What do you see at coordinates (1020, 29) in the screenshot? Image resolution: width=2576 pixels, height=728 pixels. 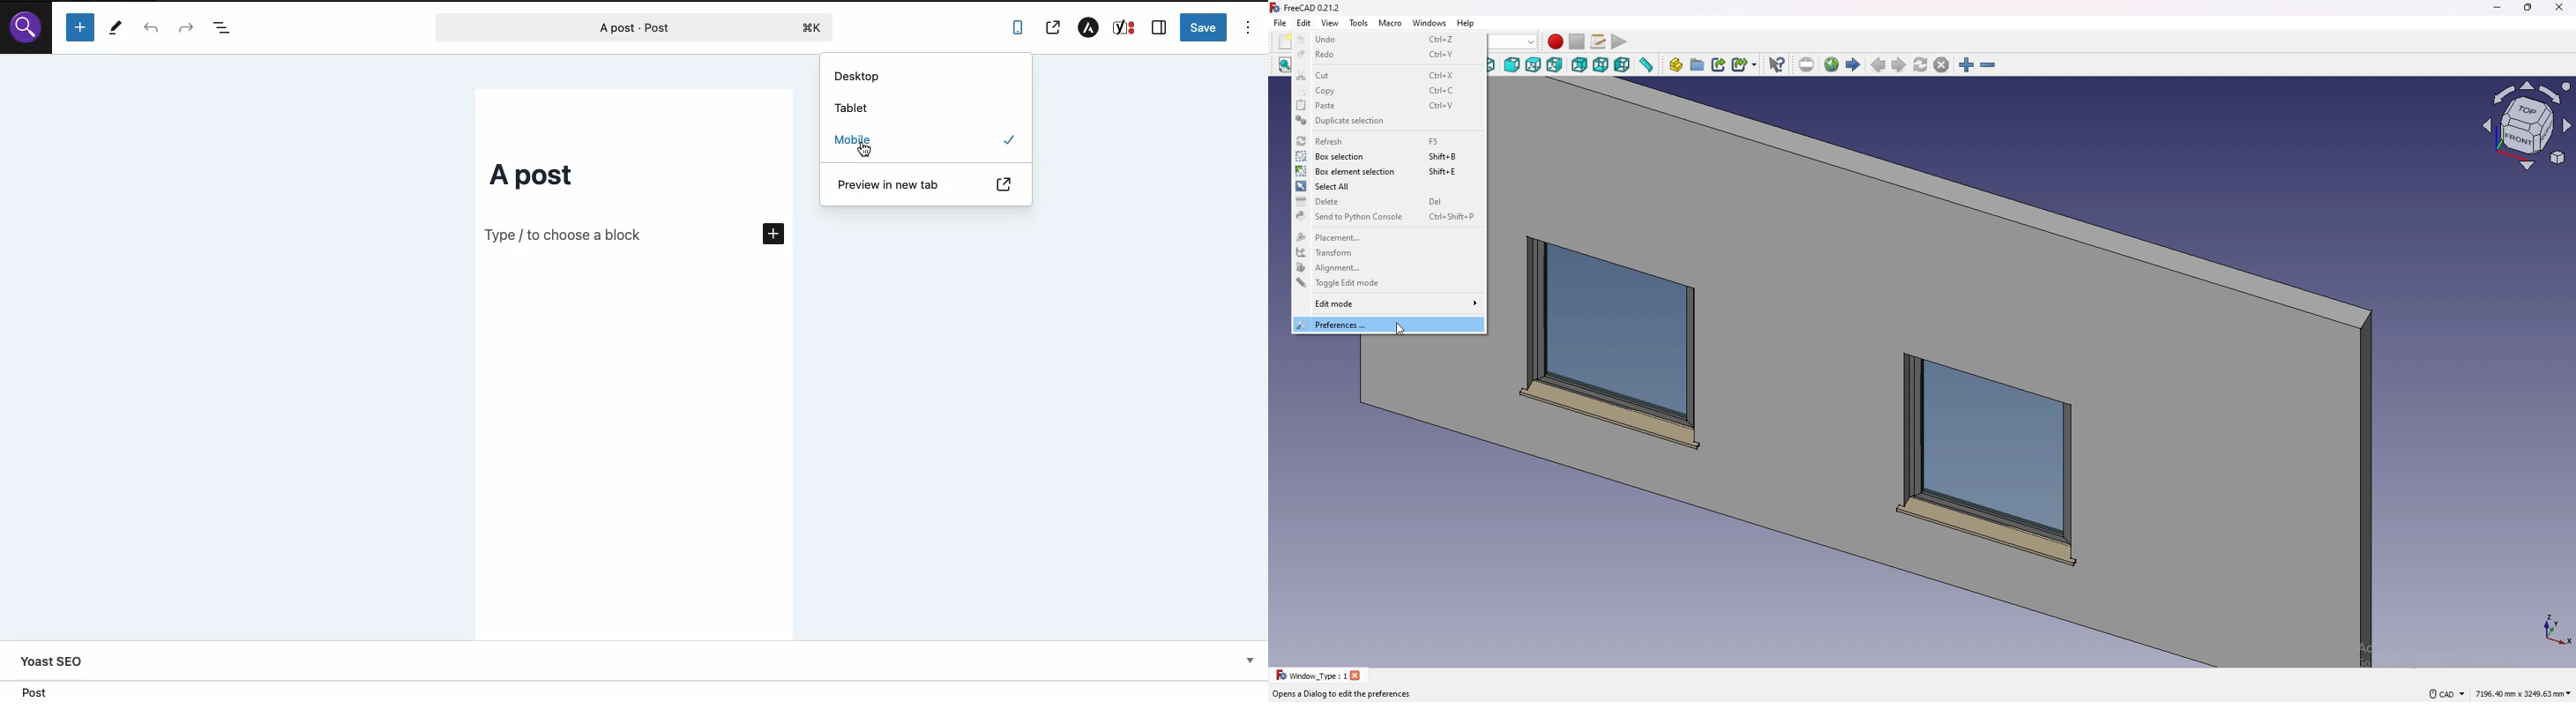 I see `View` at bounding box center [1020, 29].